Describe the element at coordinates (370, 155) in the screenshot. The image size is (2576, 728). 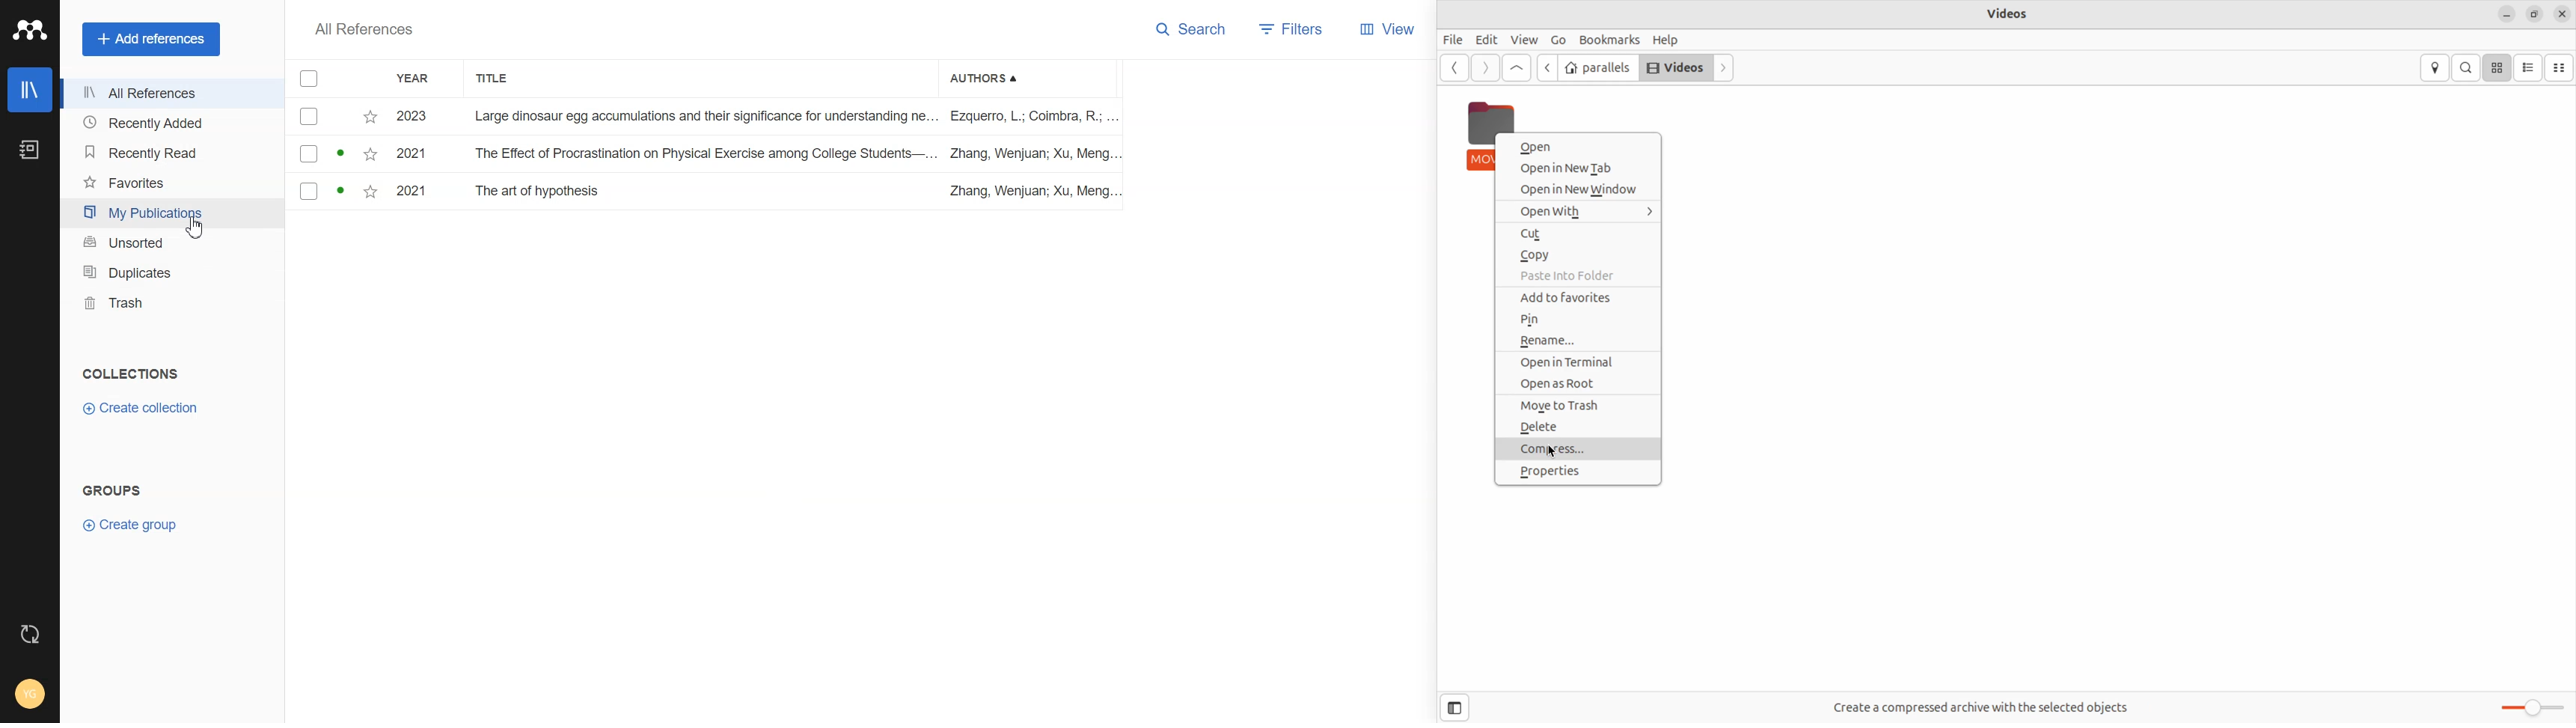
I see `Favorites` at that location.